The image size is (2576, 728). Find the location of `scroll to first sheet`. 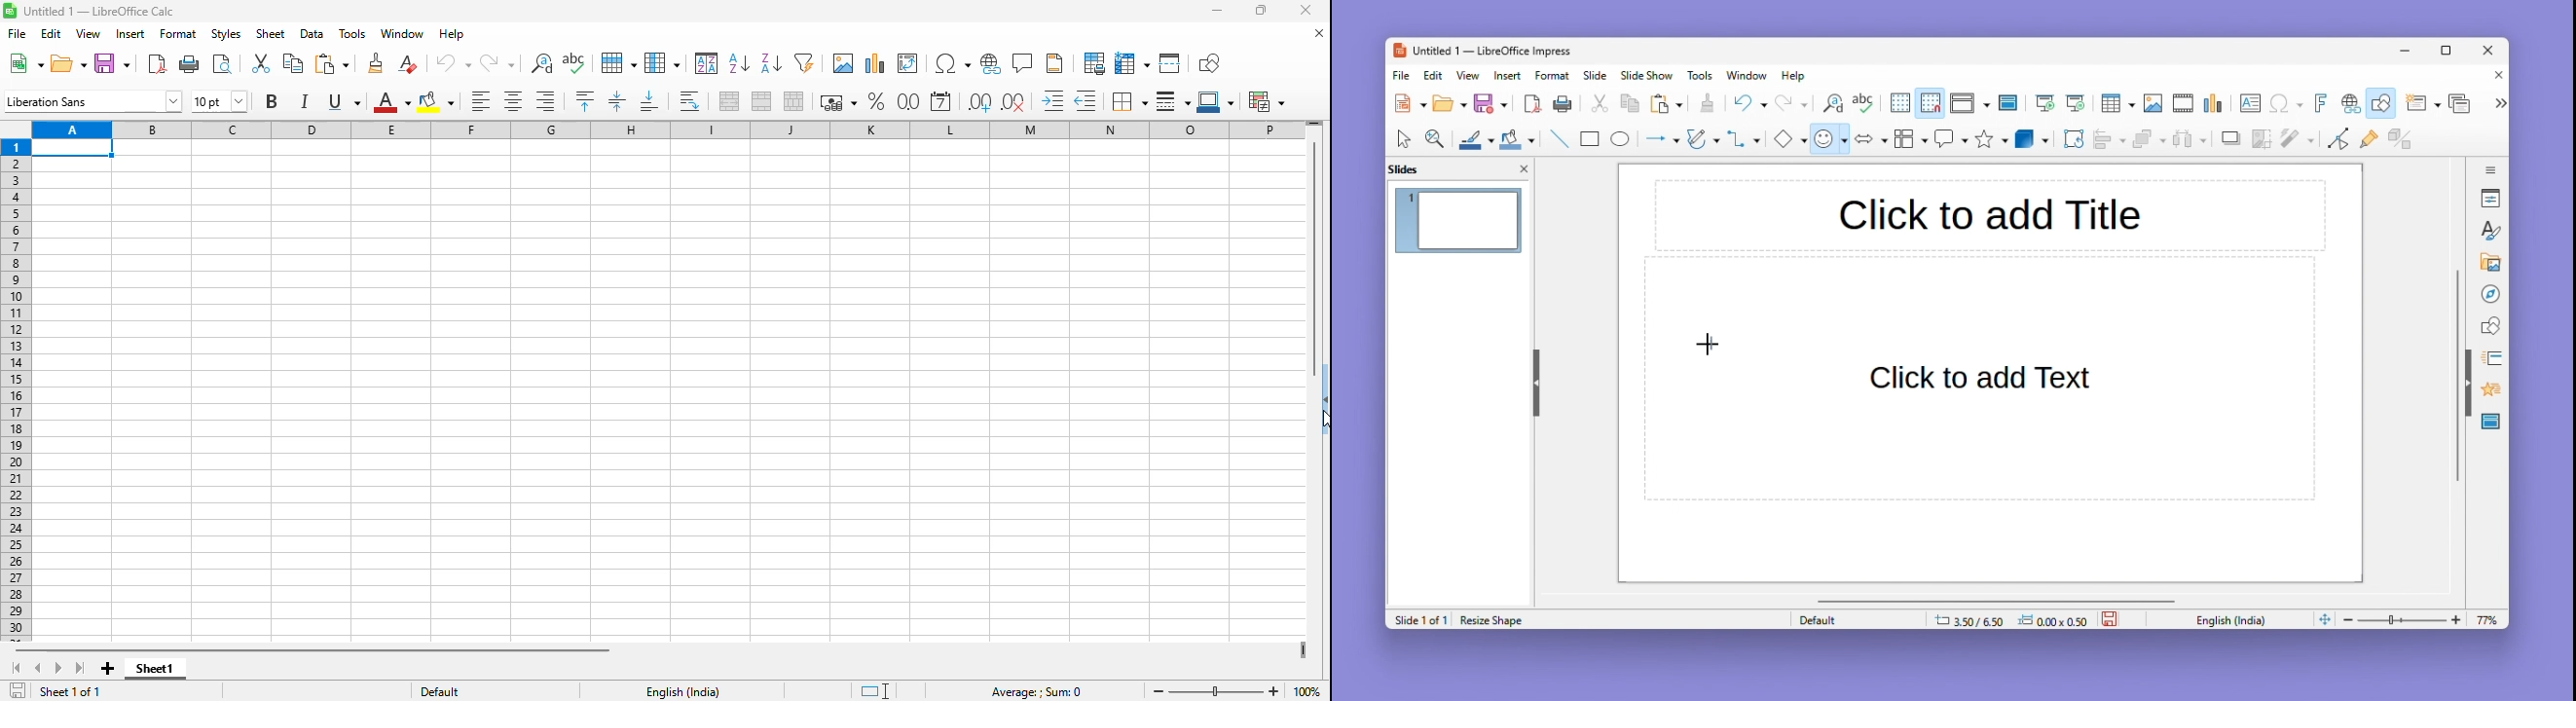

scroll to first sheet is located at coordinates (15, 669).